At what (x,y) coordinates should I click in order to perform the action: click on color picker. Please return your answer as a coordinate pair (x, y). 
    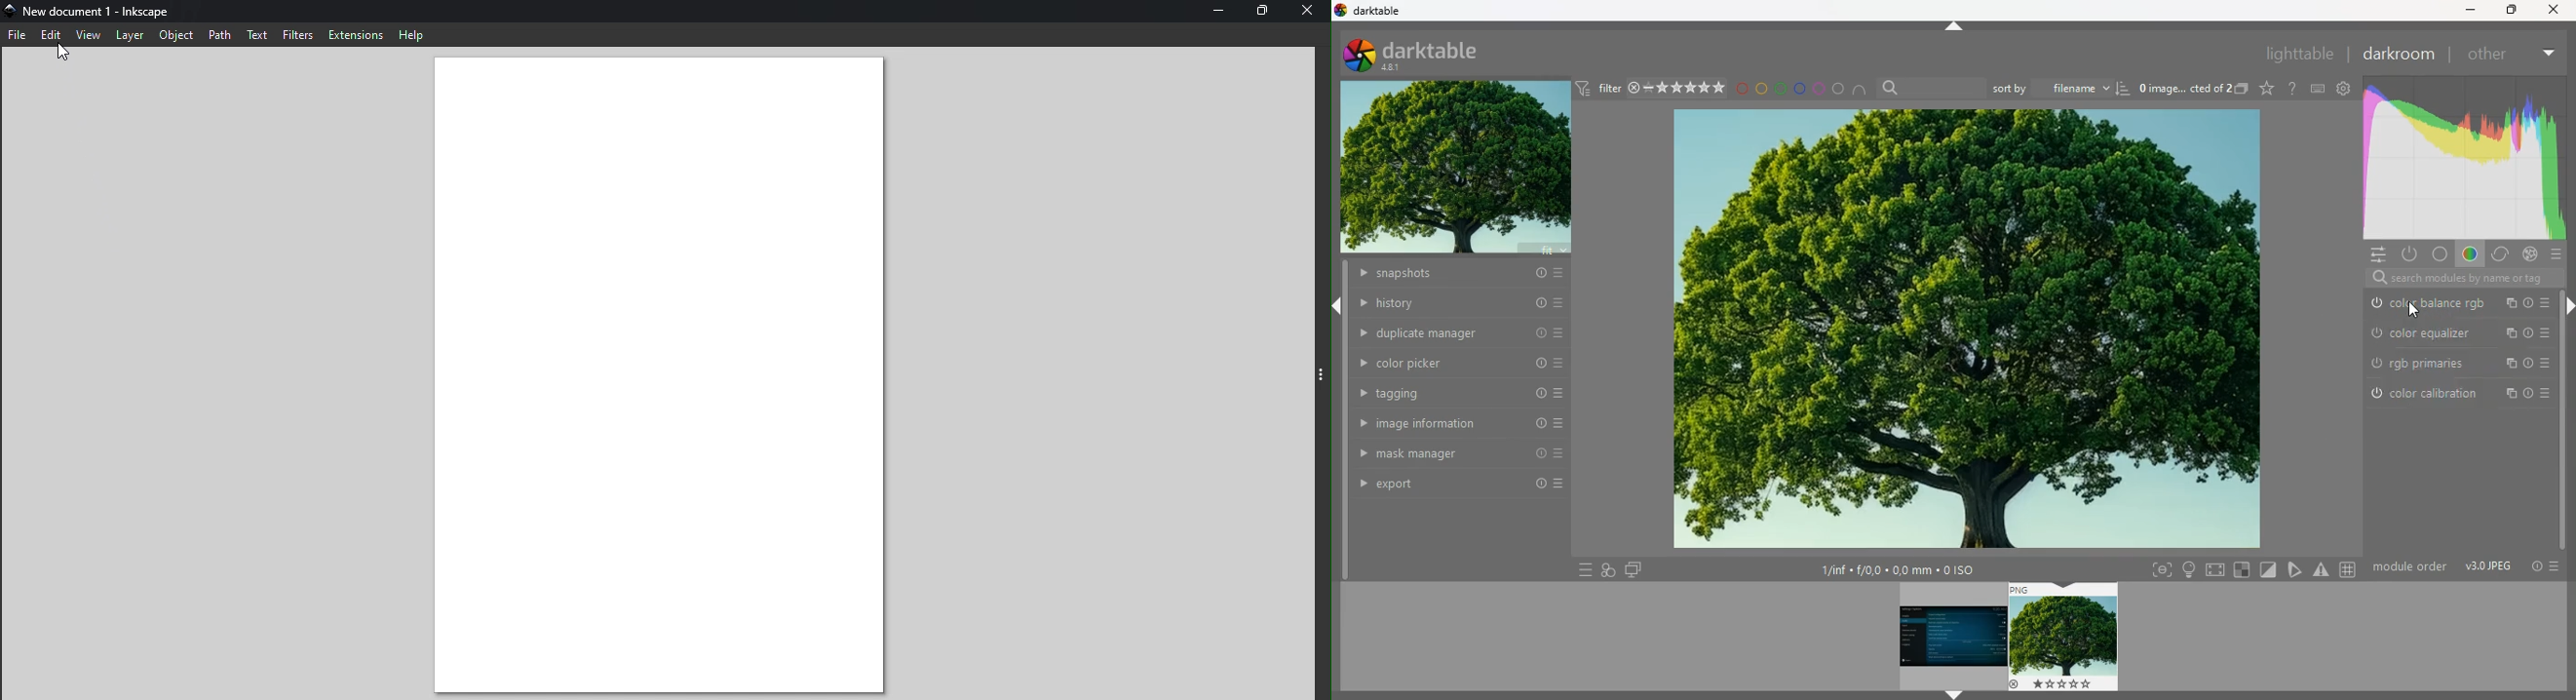
    Looking at the image, I should click on (1462, 363).